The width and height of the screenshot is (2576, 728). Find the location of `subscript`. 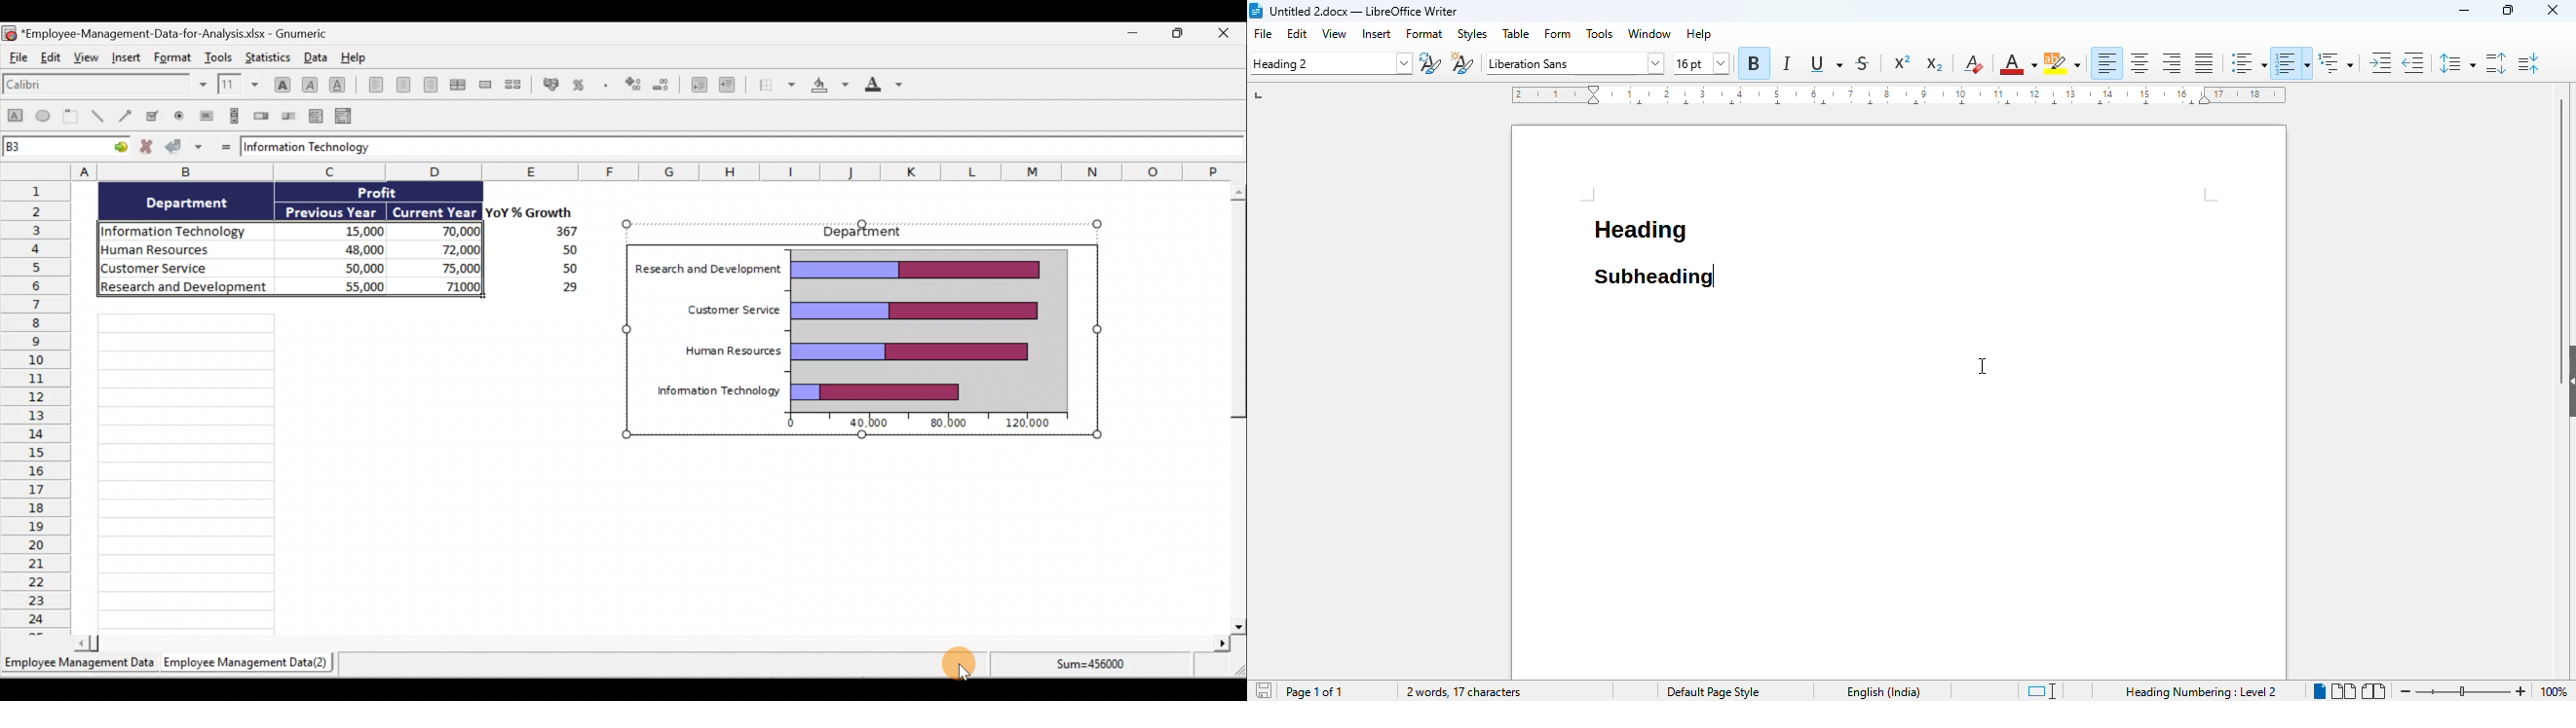

subscript is located at coordinates (1936, 65).